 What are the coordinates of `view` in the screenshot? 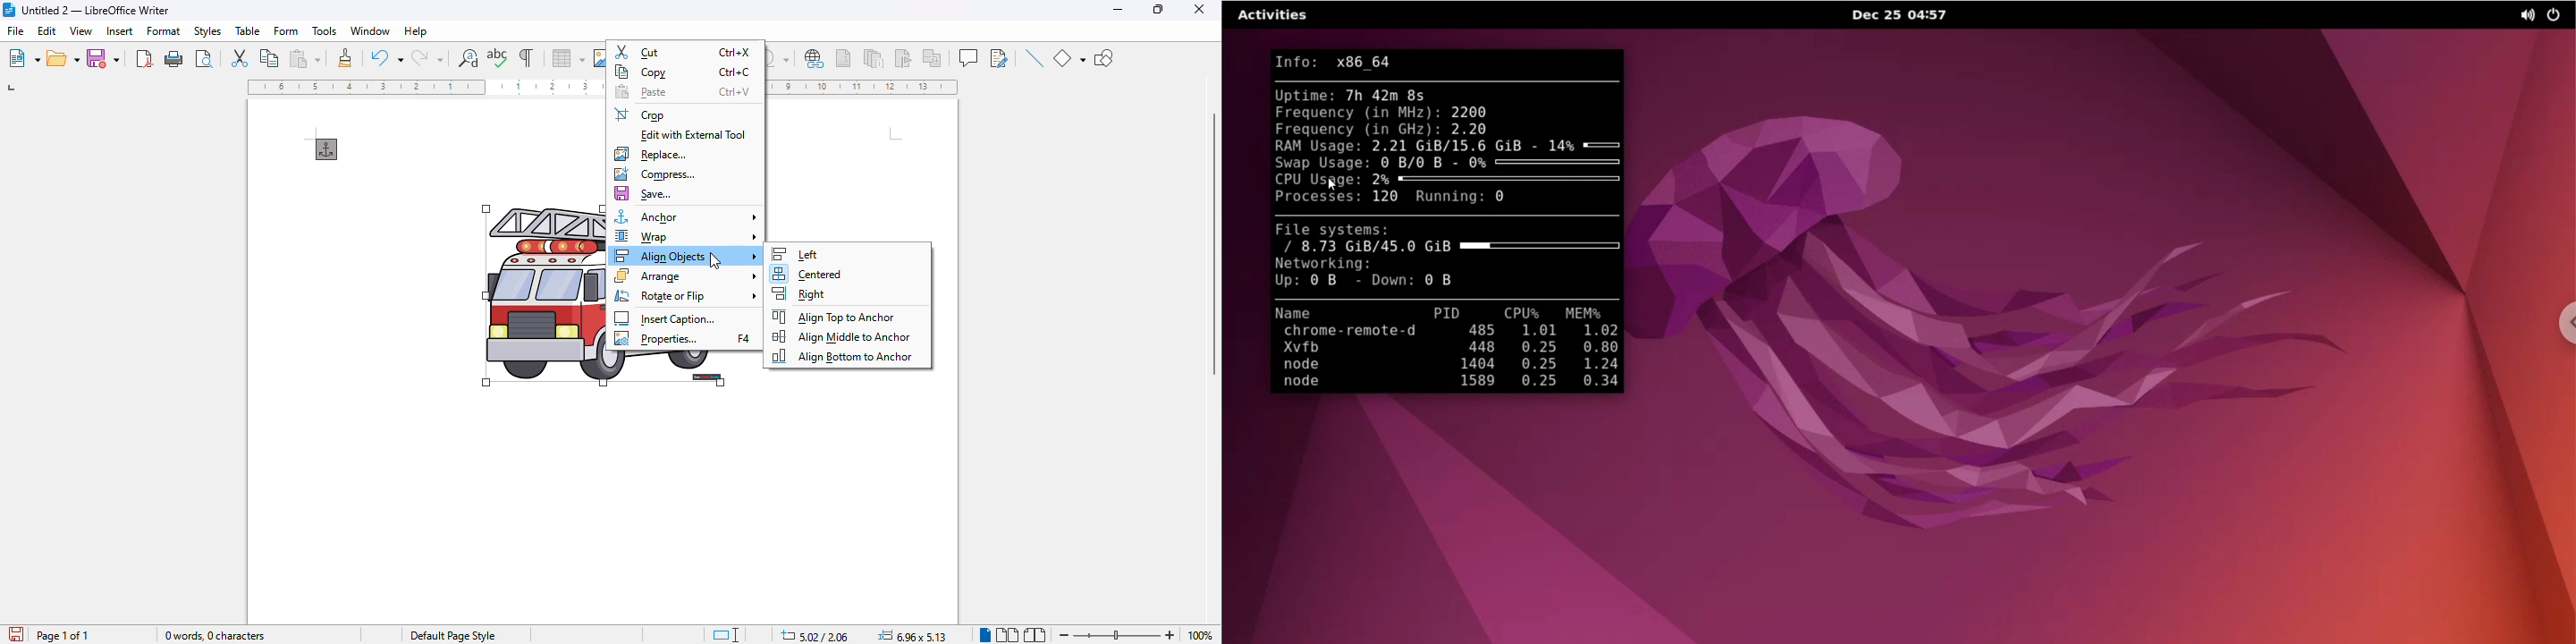 It's located at (80, 30).